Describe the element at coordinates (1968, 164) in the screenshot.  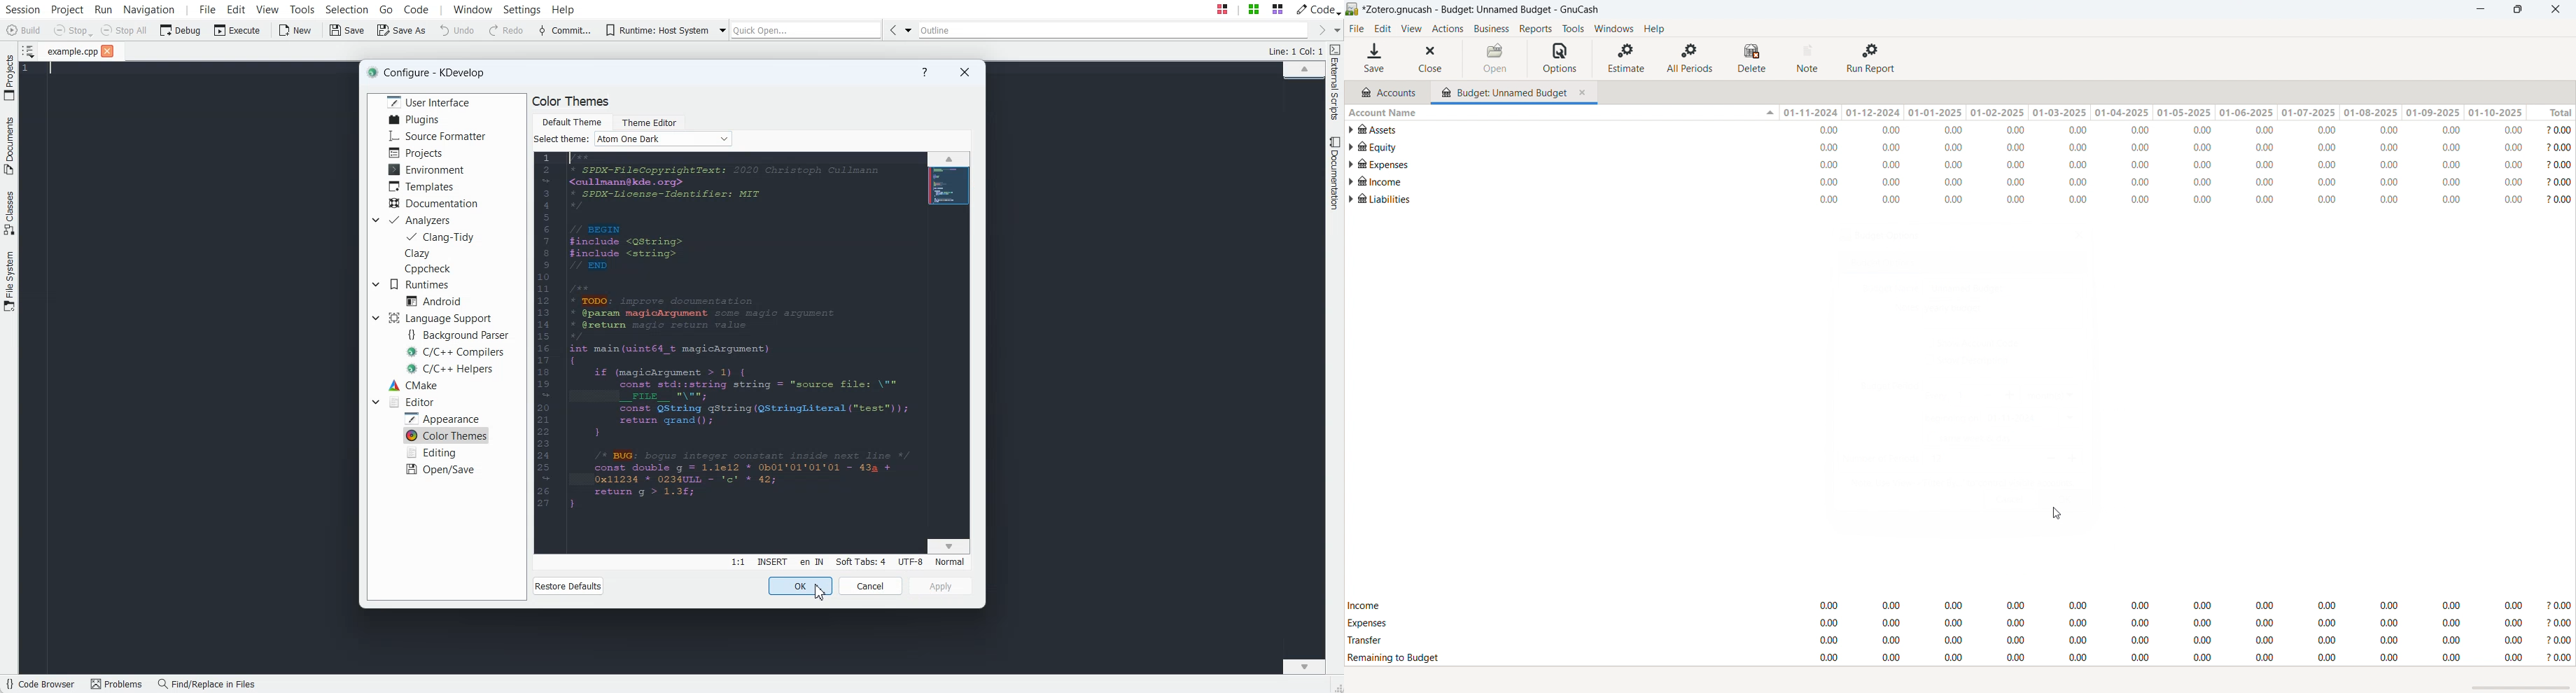
I see `account statement for "Expenses"` at that location.